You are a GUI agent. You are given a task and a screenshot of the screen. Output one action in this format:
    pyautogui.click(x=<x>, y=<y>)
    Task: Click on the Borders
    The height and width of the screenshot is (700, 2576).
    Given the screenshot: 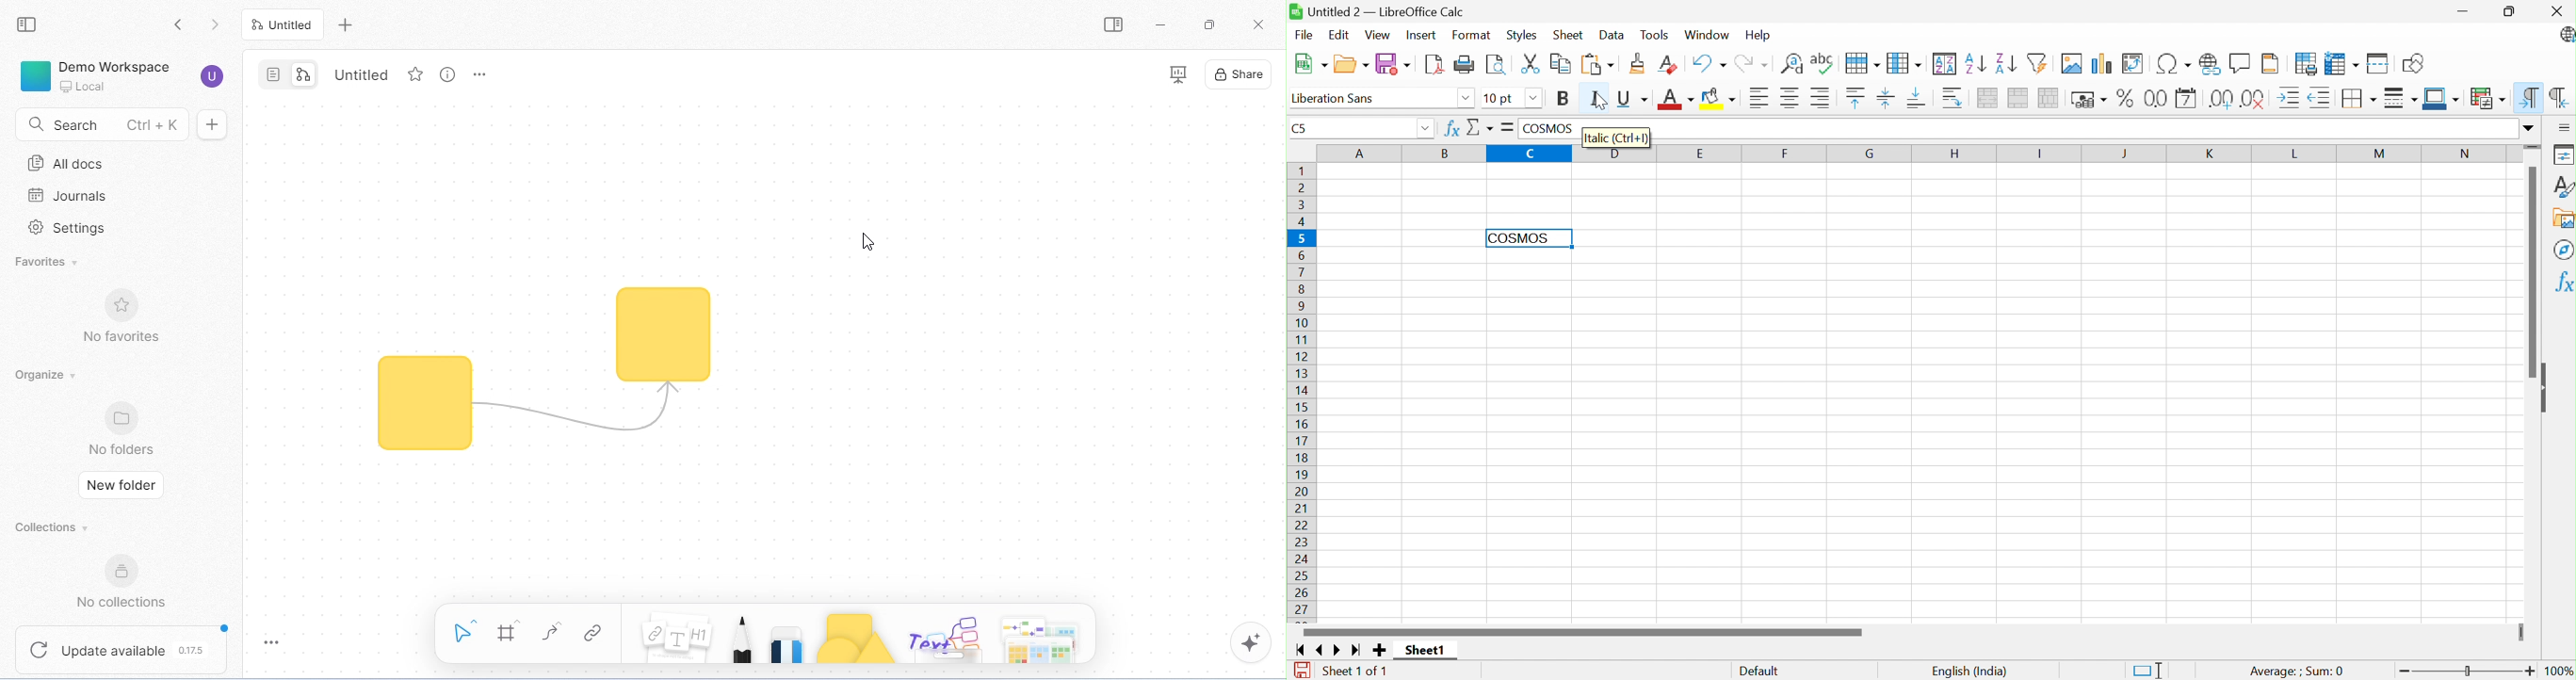 What is the action you would take?
    pyautogui.click(x=2357, y=99)
    